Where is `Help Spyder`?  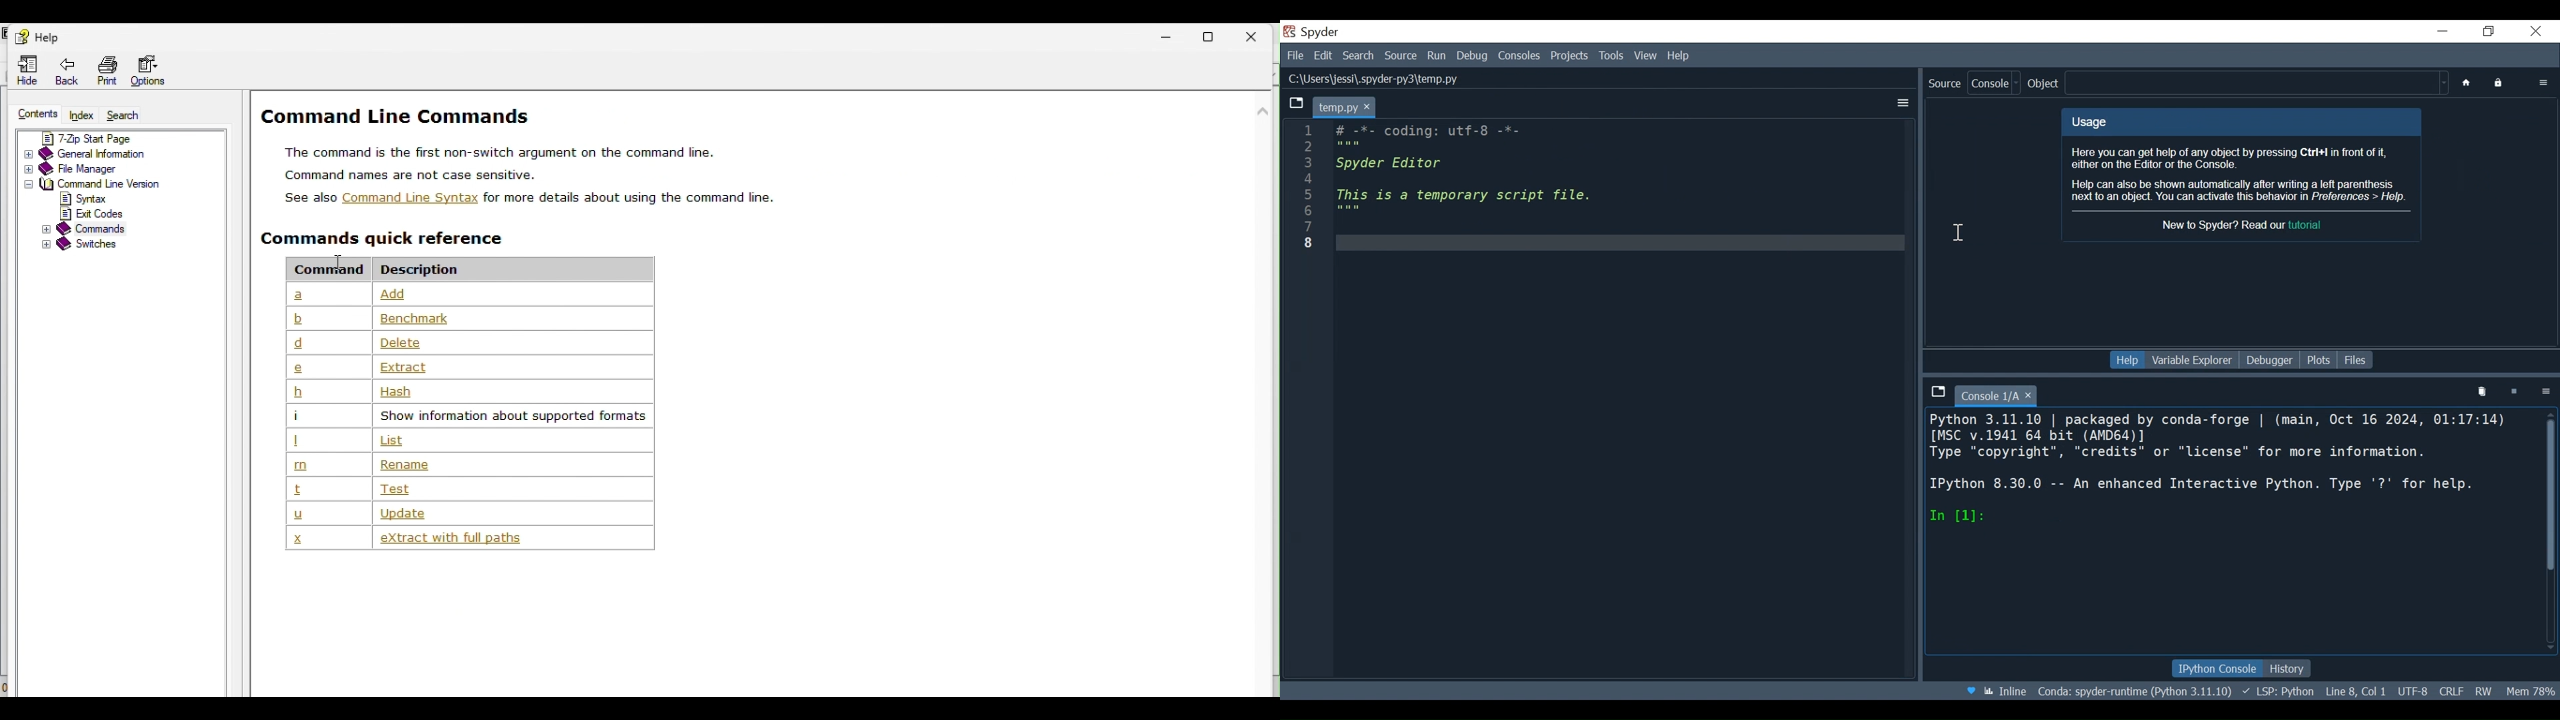
Help Spyder is located at coordinates (1969, 690).